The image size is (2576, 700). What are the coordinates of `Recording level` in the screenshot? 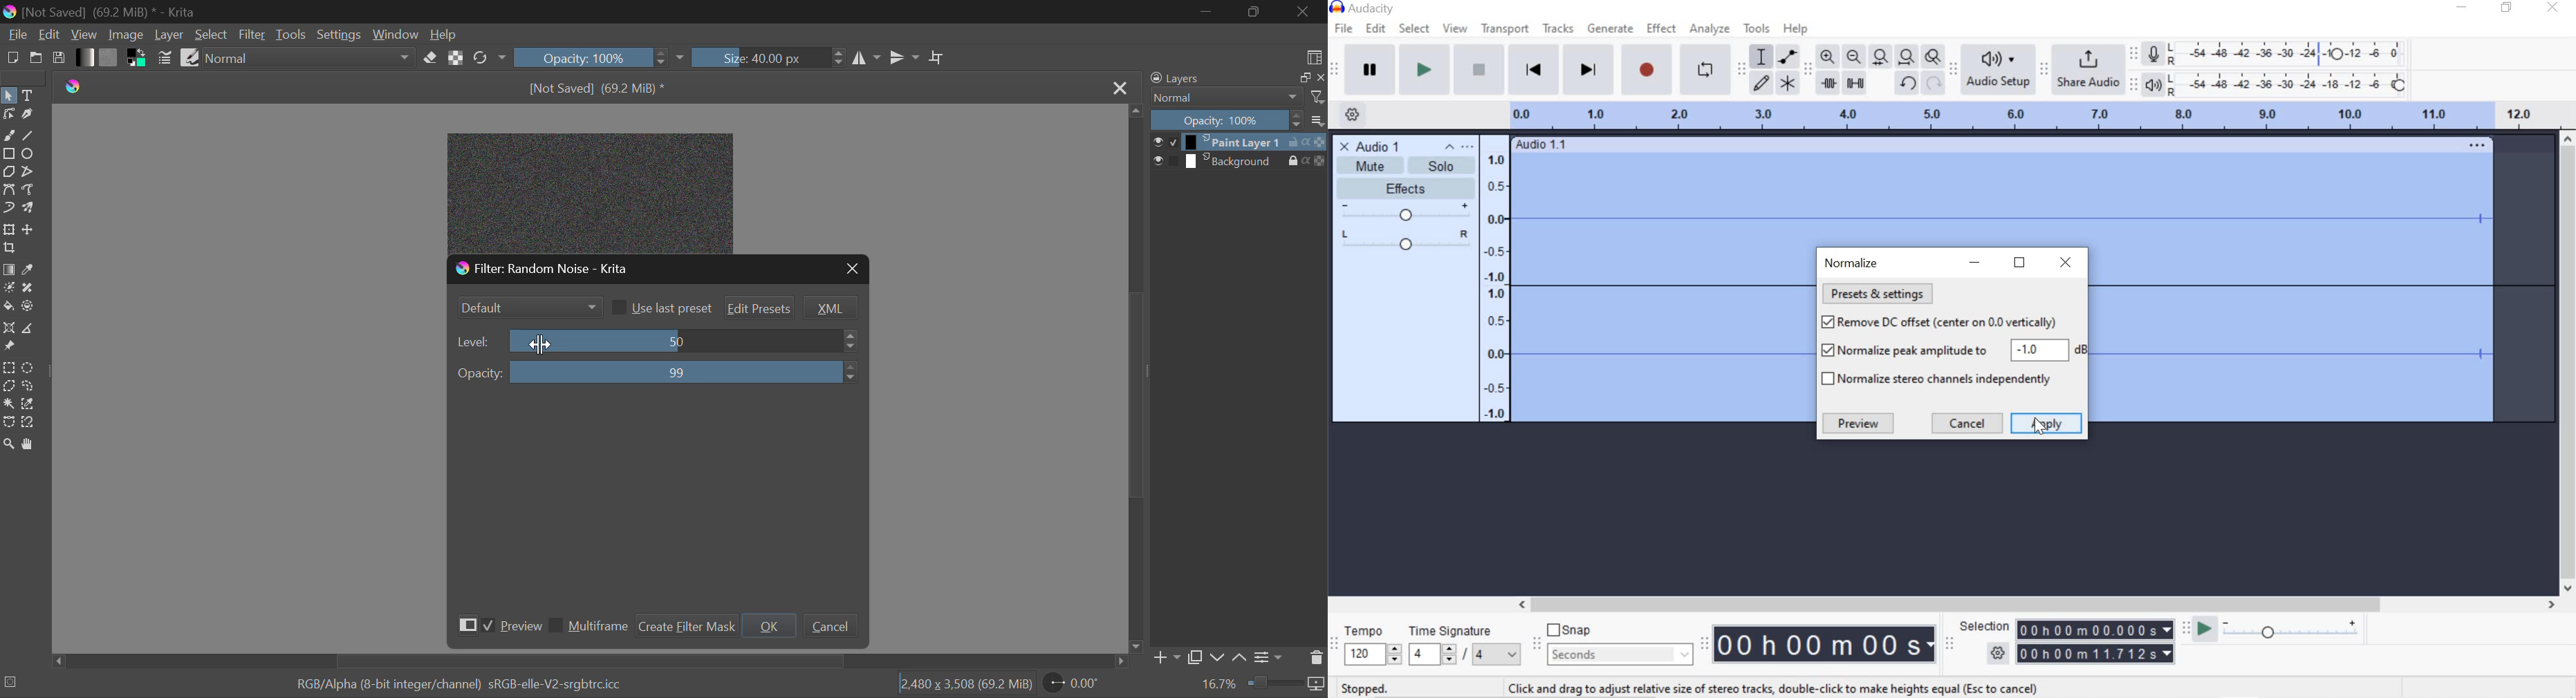 It's located at (2292, 51).